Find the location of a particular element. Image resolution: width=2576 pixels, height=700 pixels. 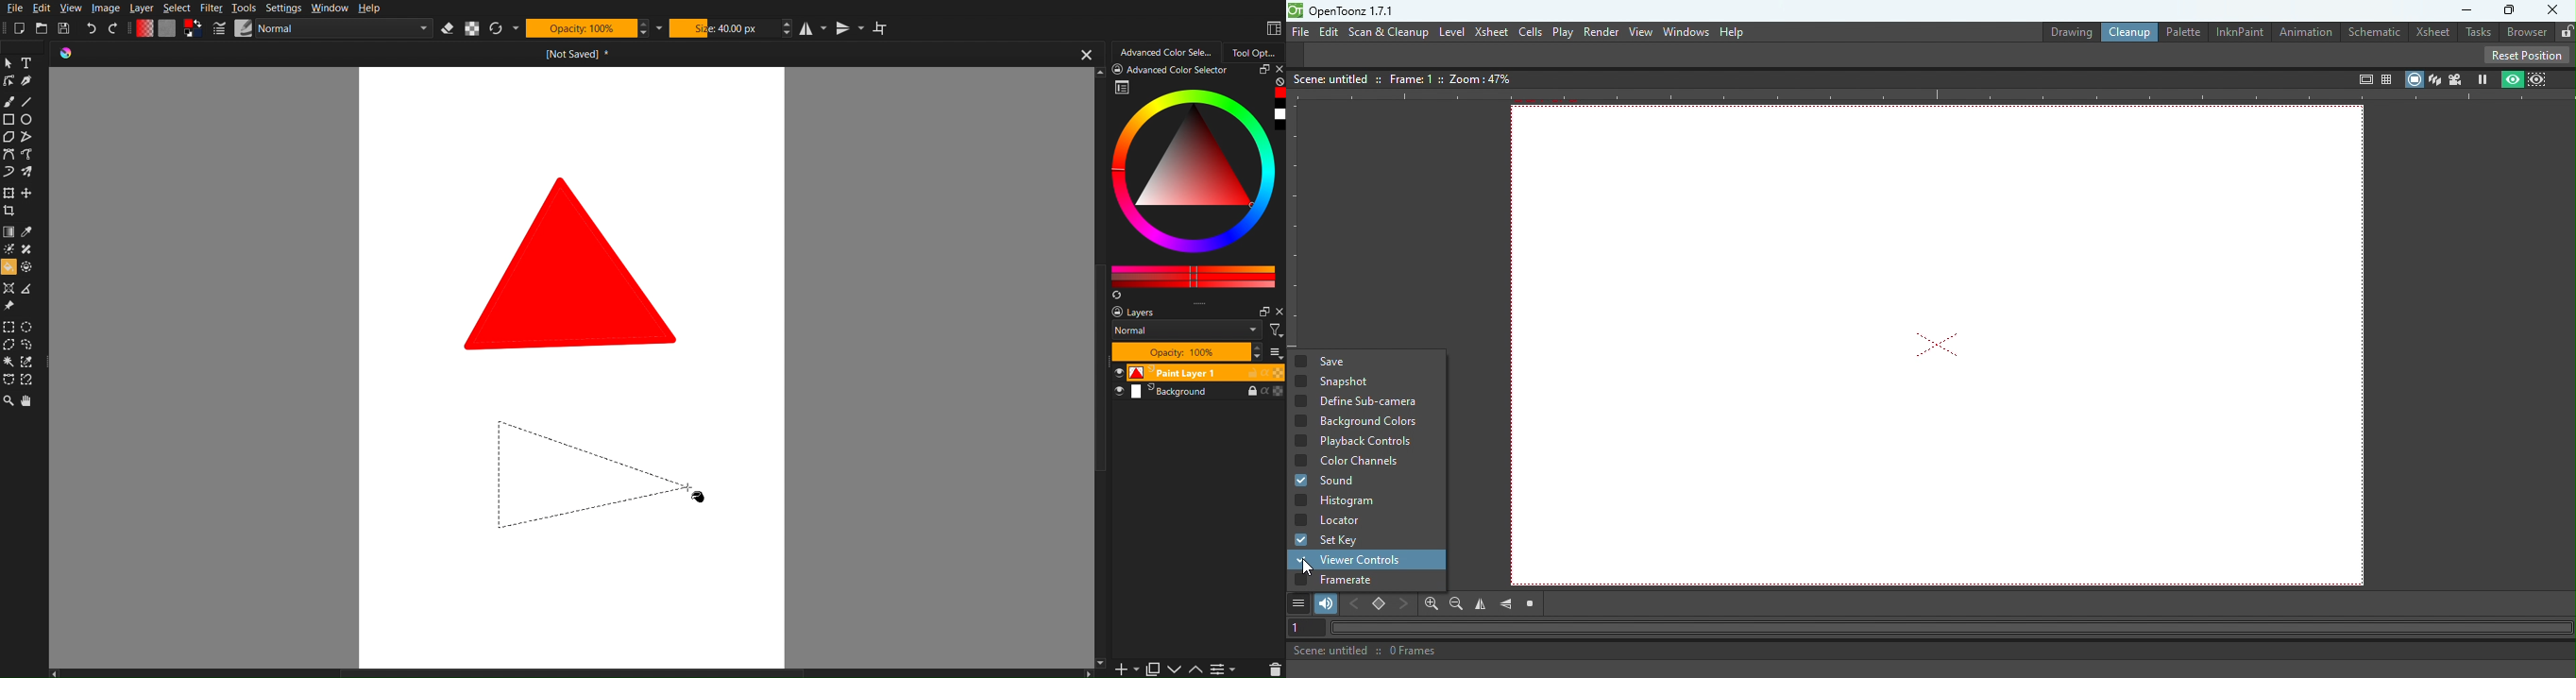

Layer is located at coordinates (141, 8).